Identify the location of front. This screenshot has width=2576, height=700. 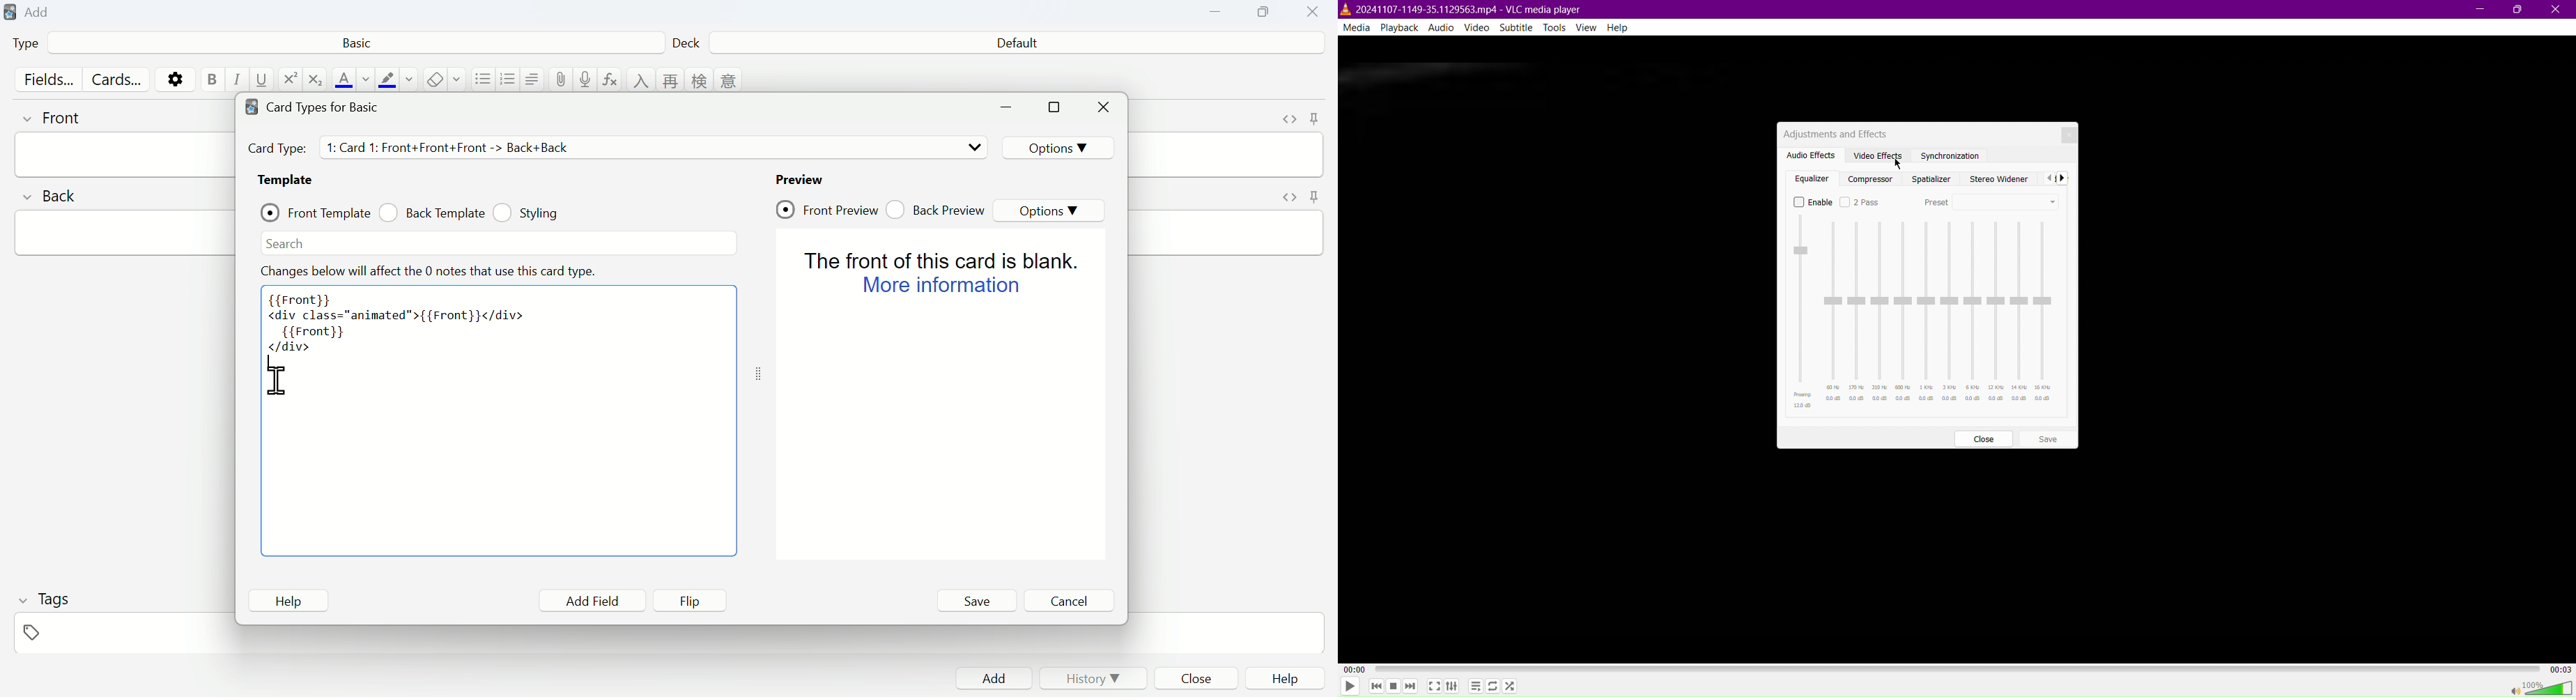
(52, 119).